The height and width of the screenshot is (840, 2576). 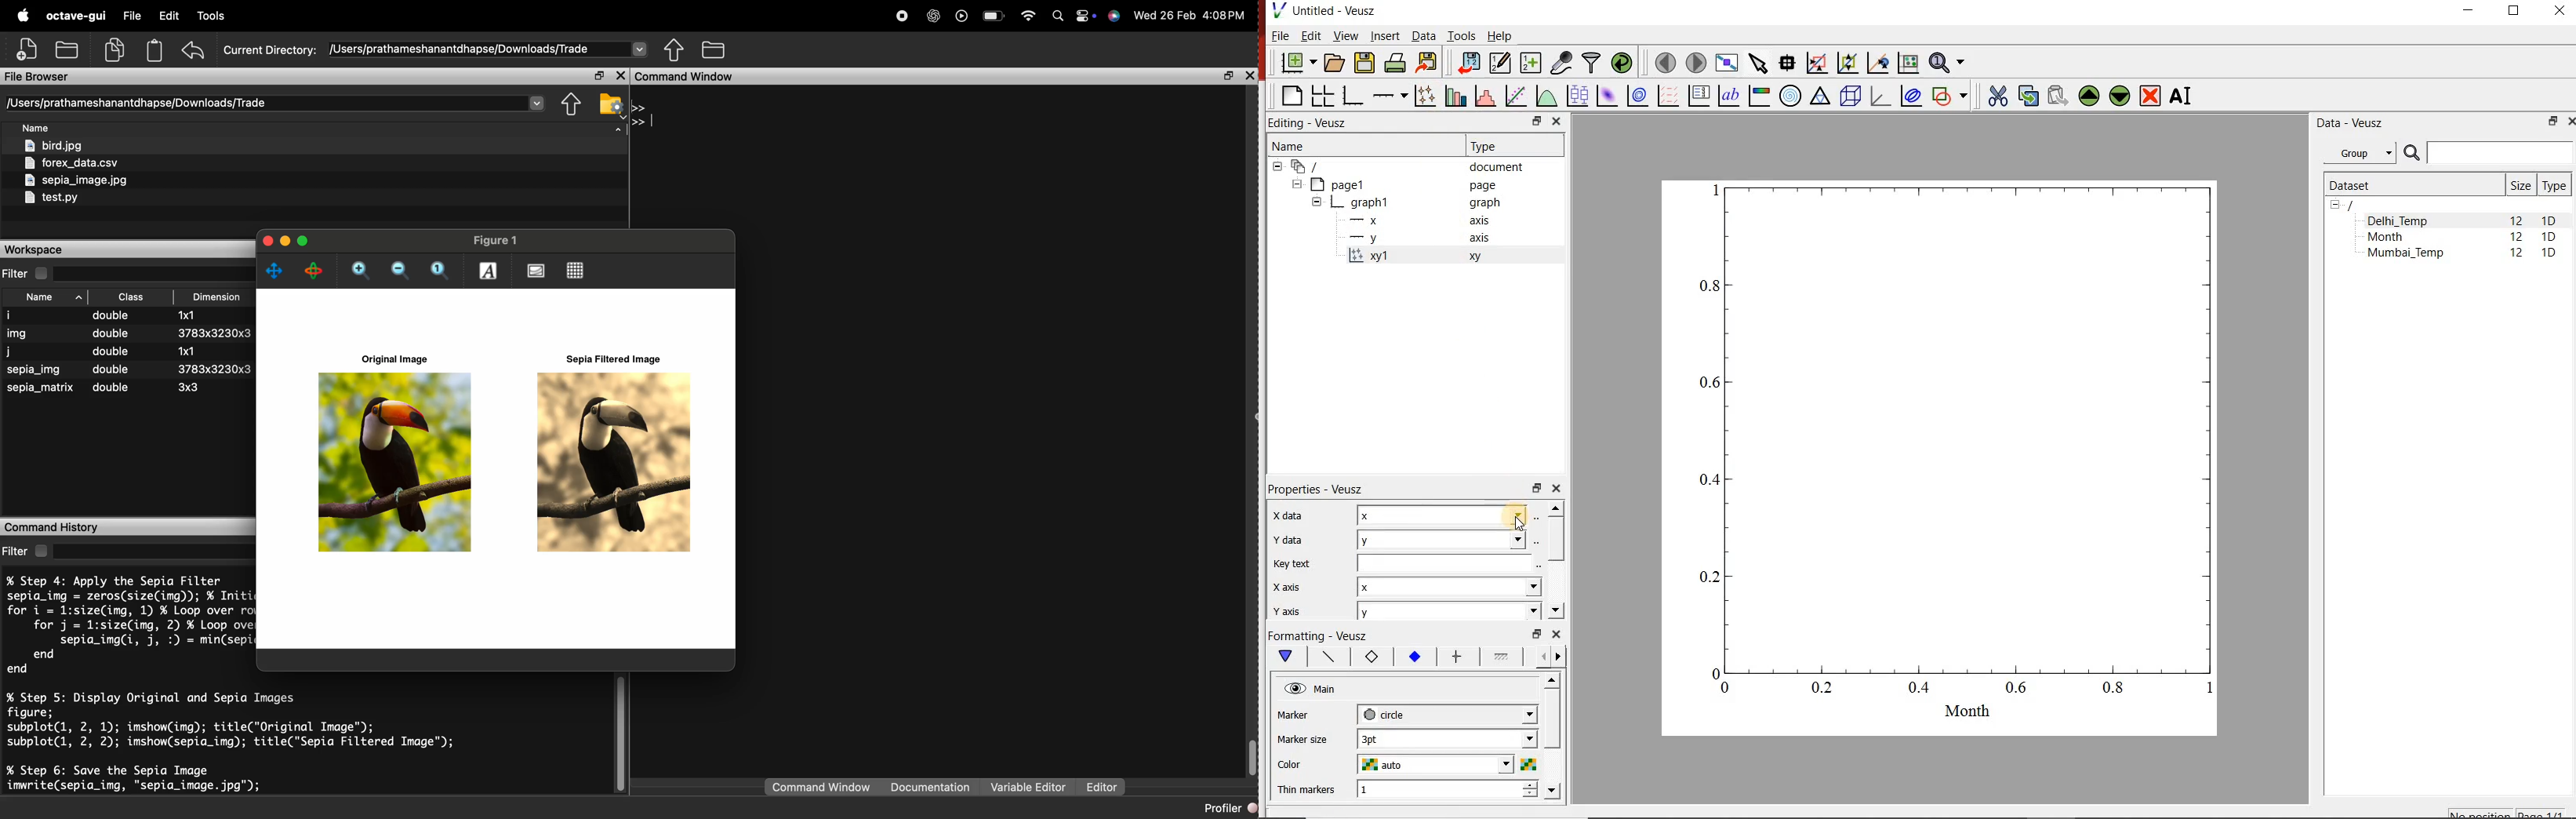 I want to click on move the selected widget up, so click(x=2088, y=96).